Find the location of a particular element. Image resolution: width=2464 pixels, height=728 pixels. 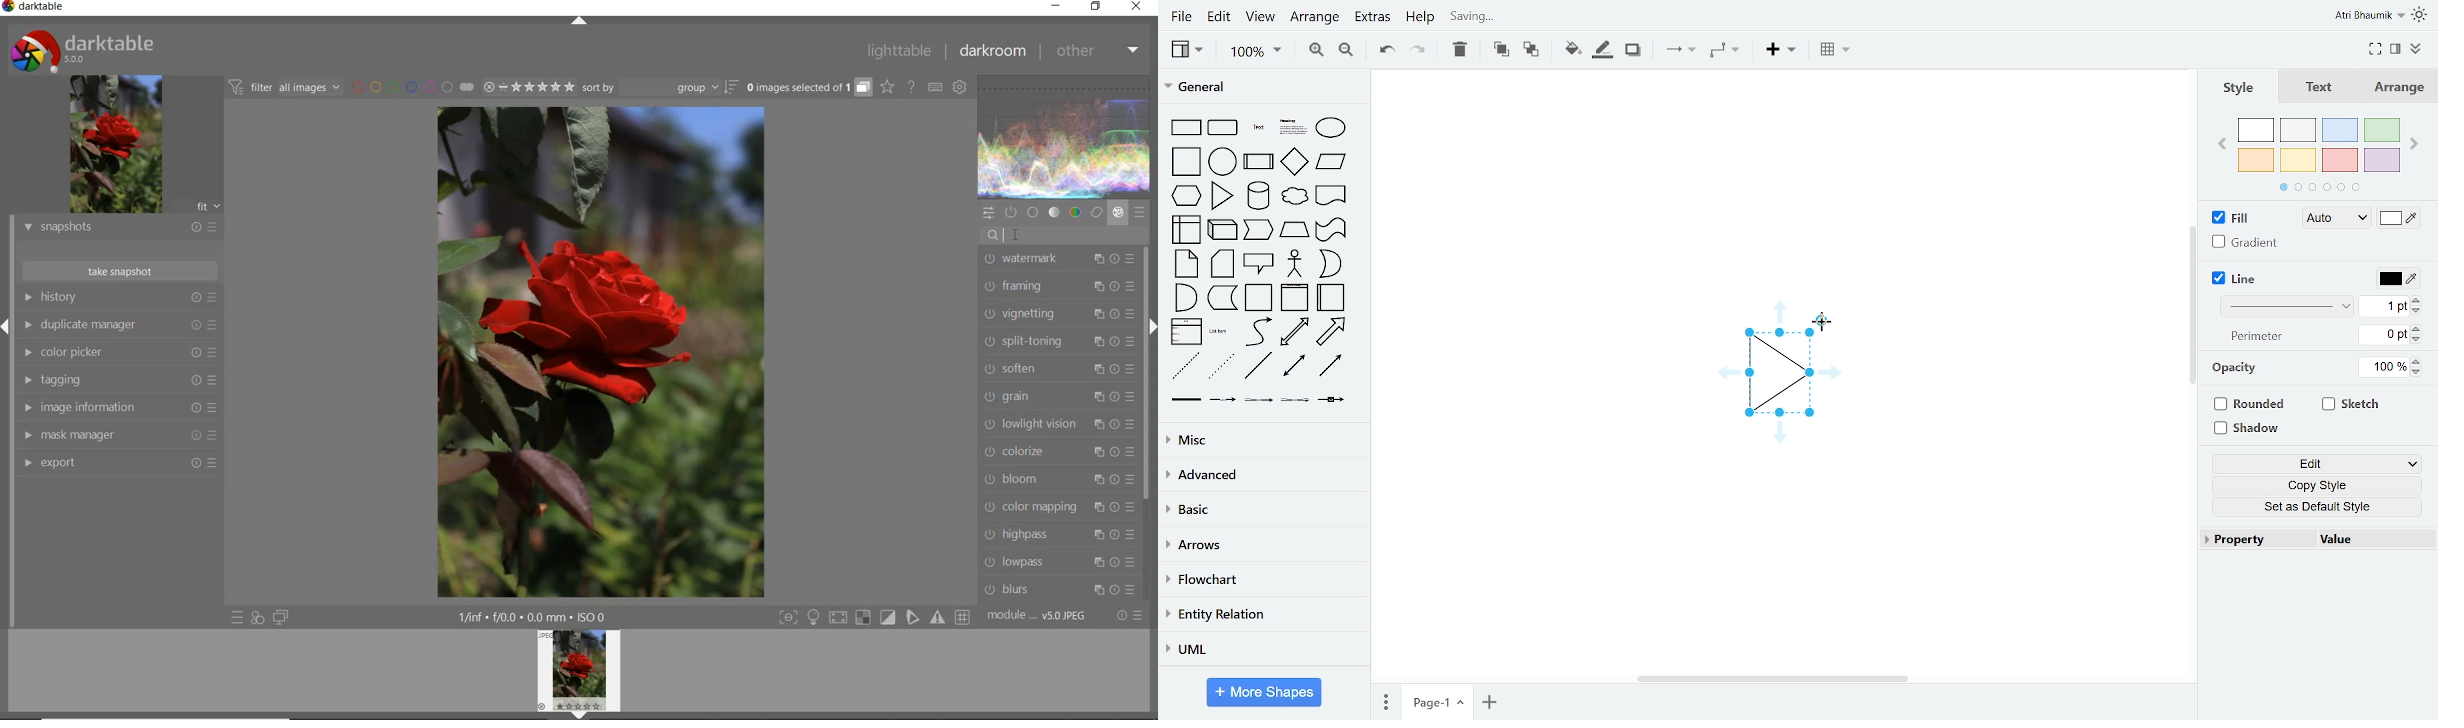

mask manager is located at coordinates (118, 435).